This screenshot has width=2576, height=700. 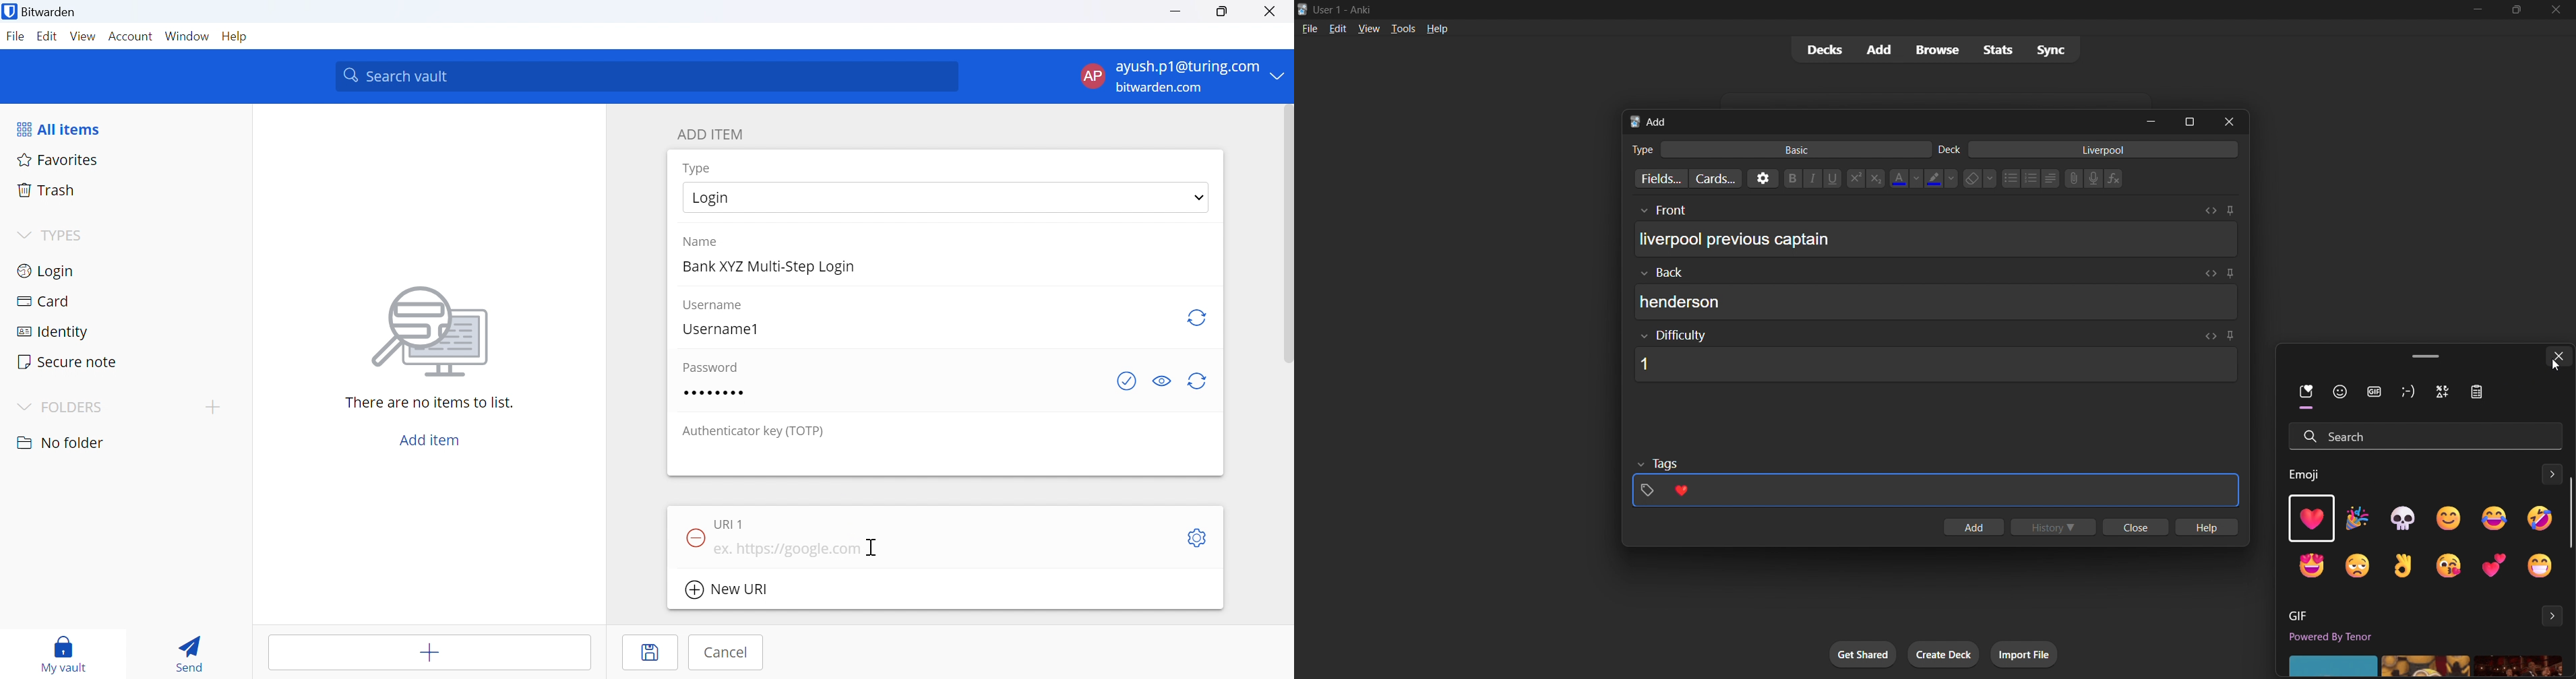 What do you see at coordinates (2056, 528) in the screenshot?
I see `history` at bounding box center [2056, 528].